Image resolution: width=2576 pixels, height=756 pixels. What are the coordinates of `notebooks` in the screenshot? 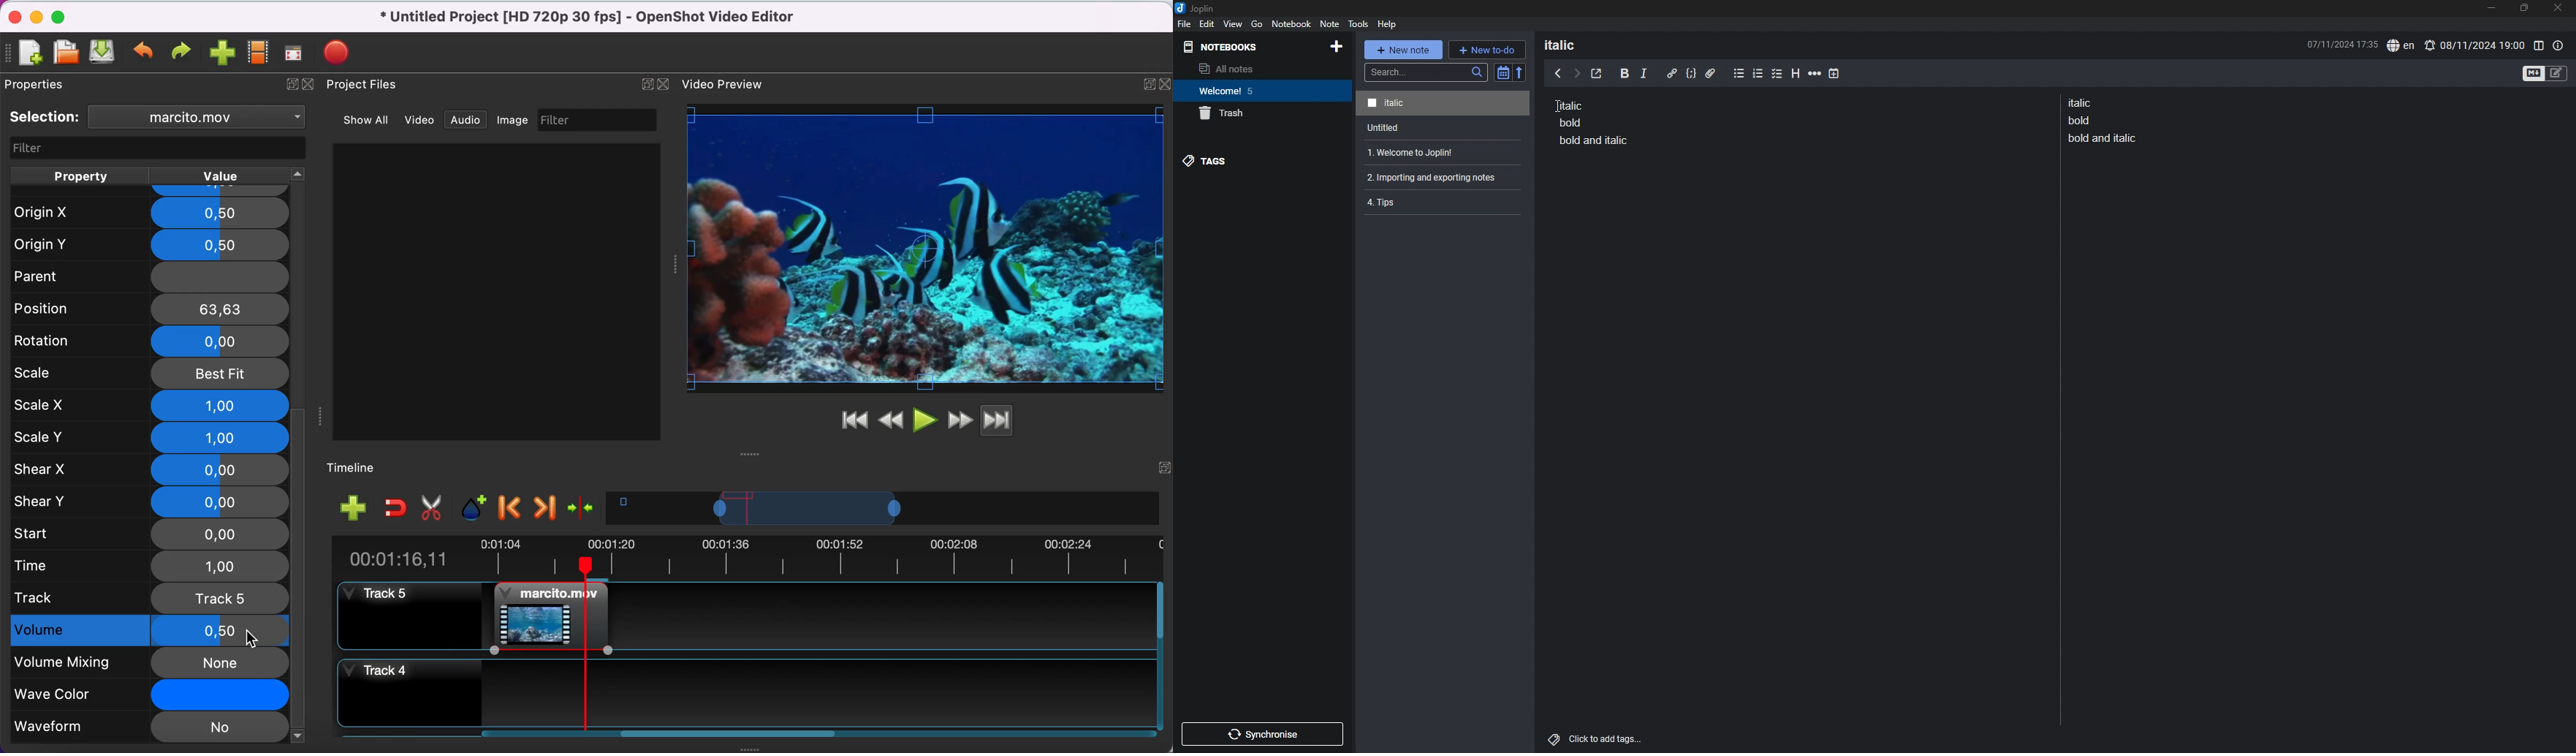 It's located at (1224, 47).